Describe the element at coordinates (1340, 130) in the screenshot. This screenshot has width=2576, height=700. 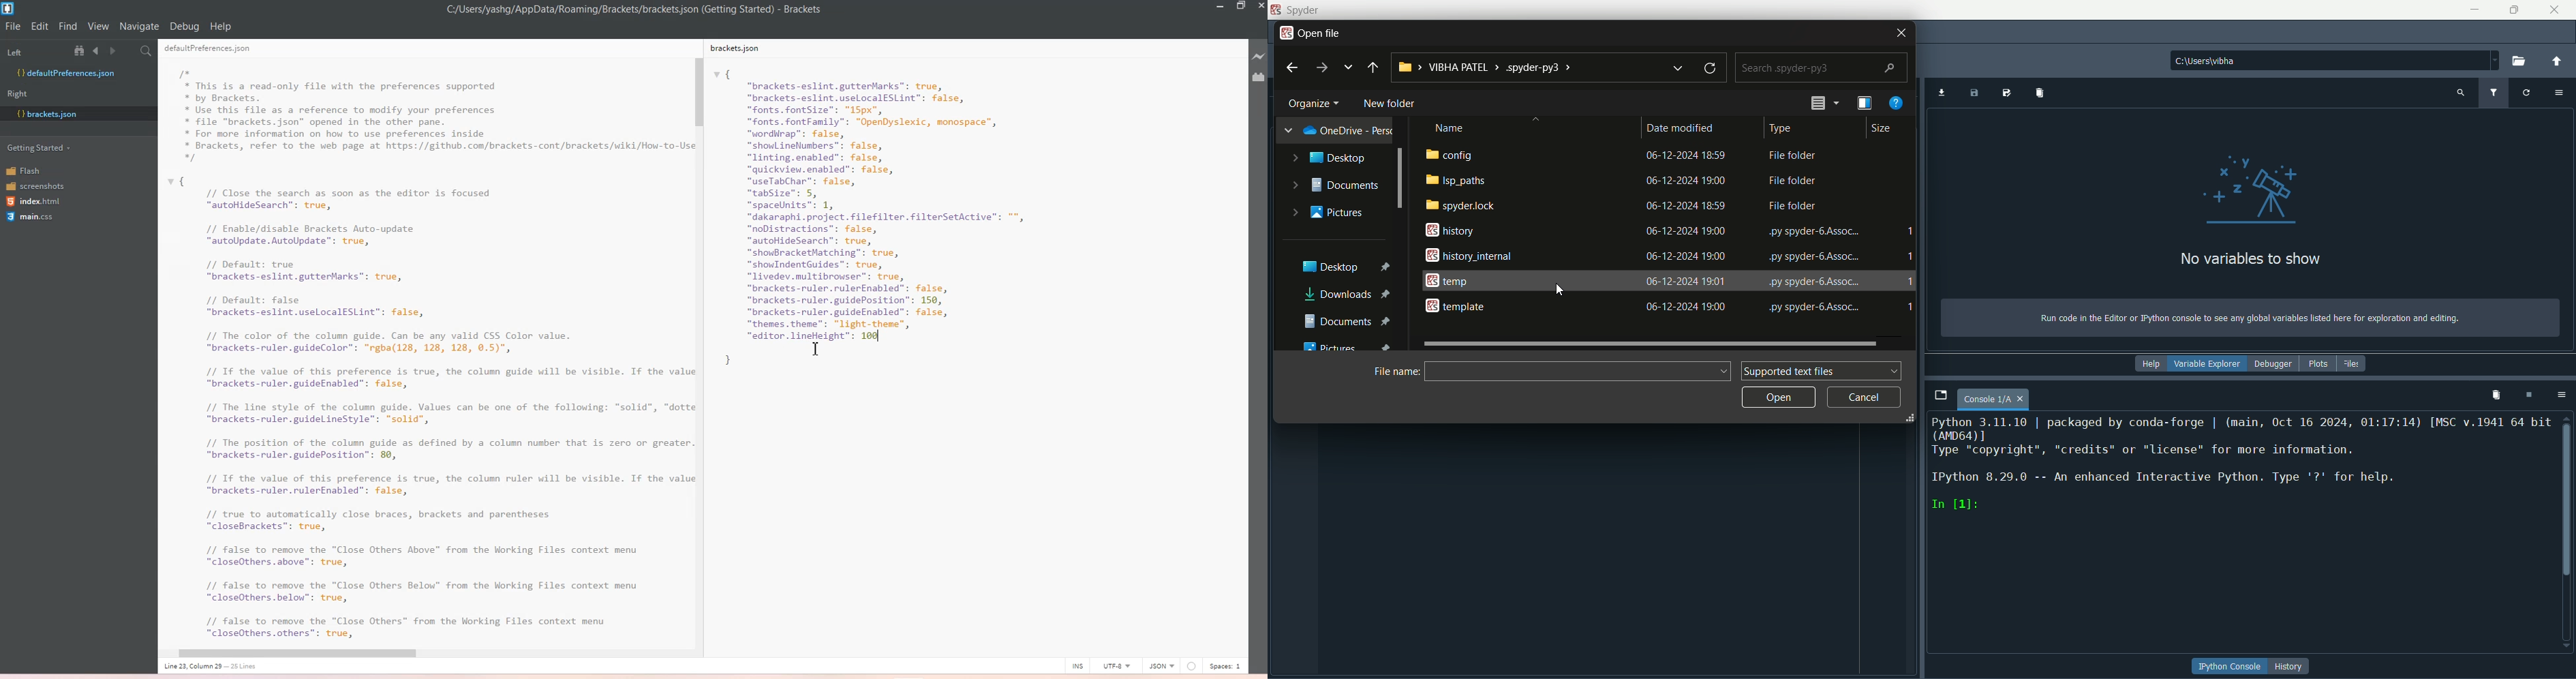
I see `one drive` at that location.